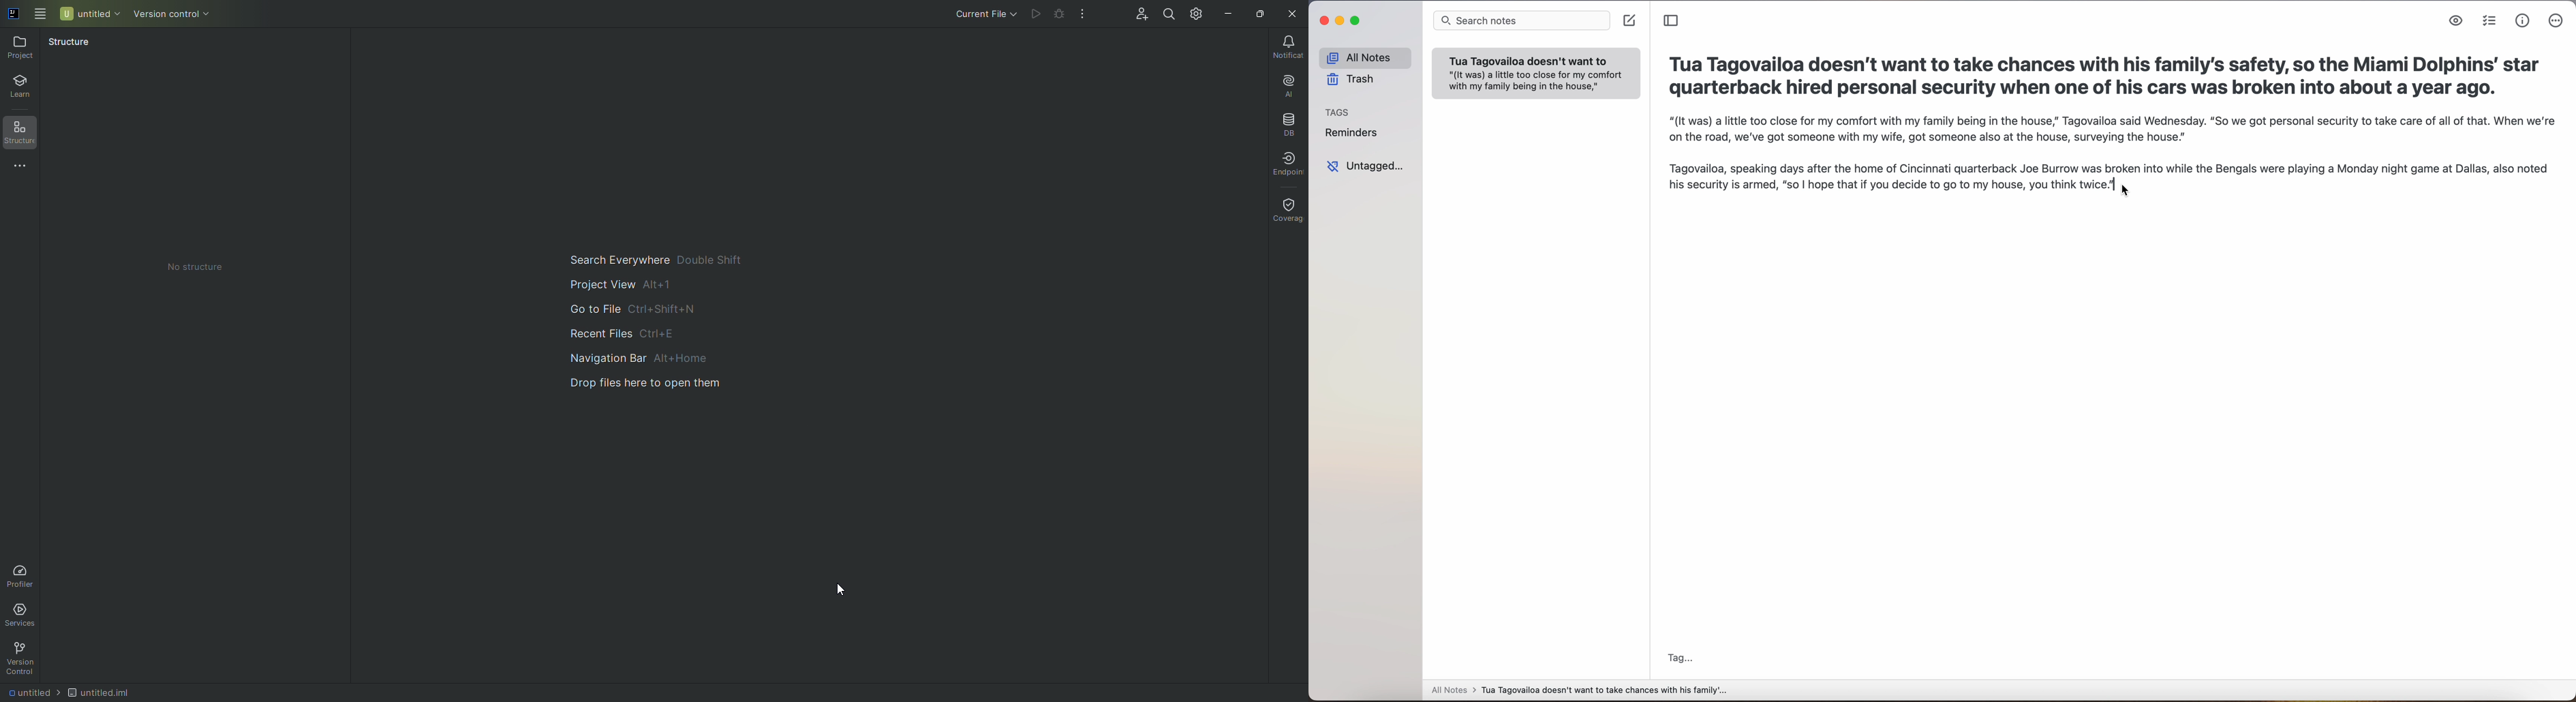 The width and height of the screenshot is (2576, 728). What do you see at coordinates (2490, 22) in the screenshot?
I see `check list` at bounding box center [2490, 22].